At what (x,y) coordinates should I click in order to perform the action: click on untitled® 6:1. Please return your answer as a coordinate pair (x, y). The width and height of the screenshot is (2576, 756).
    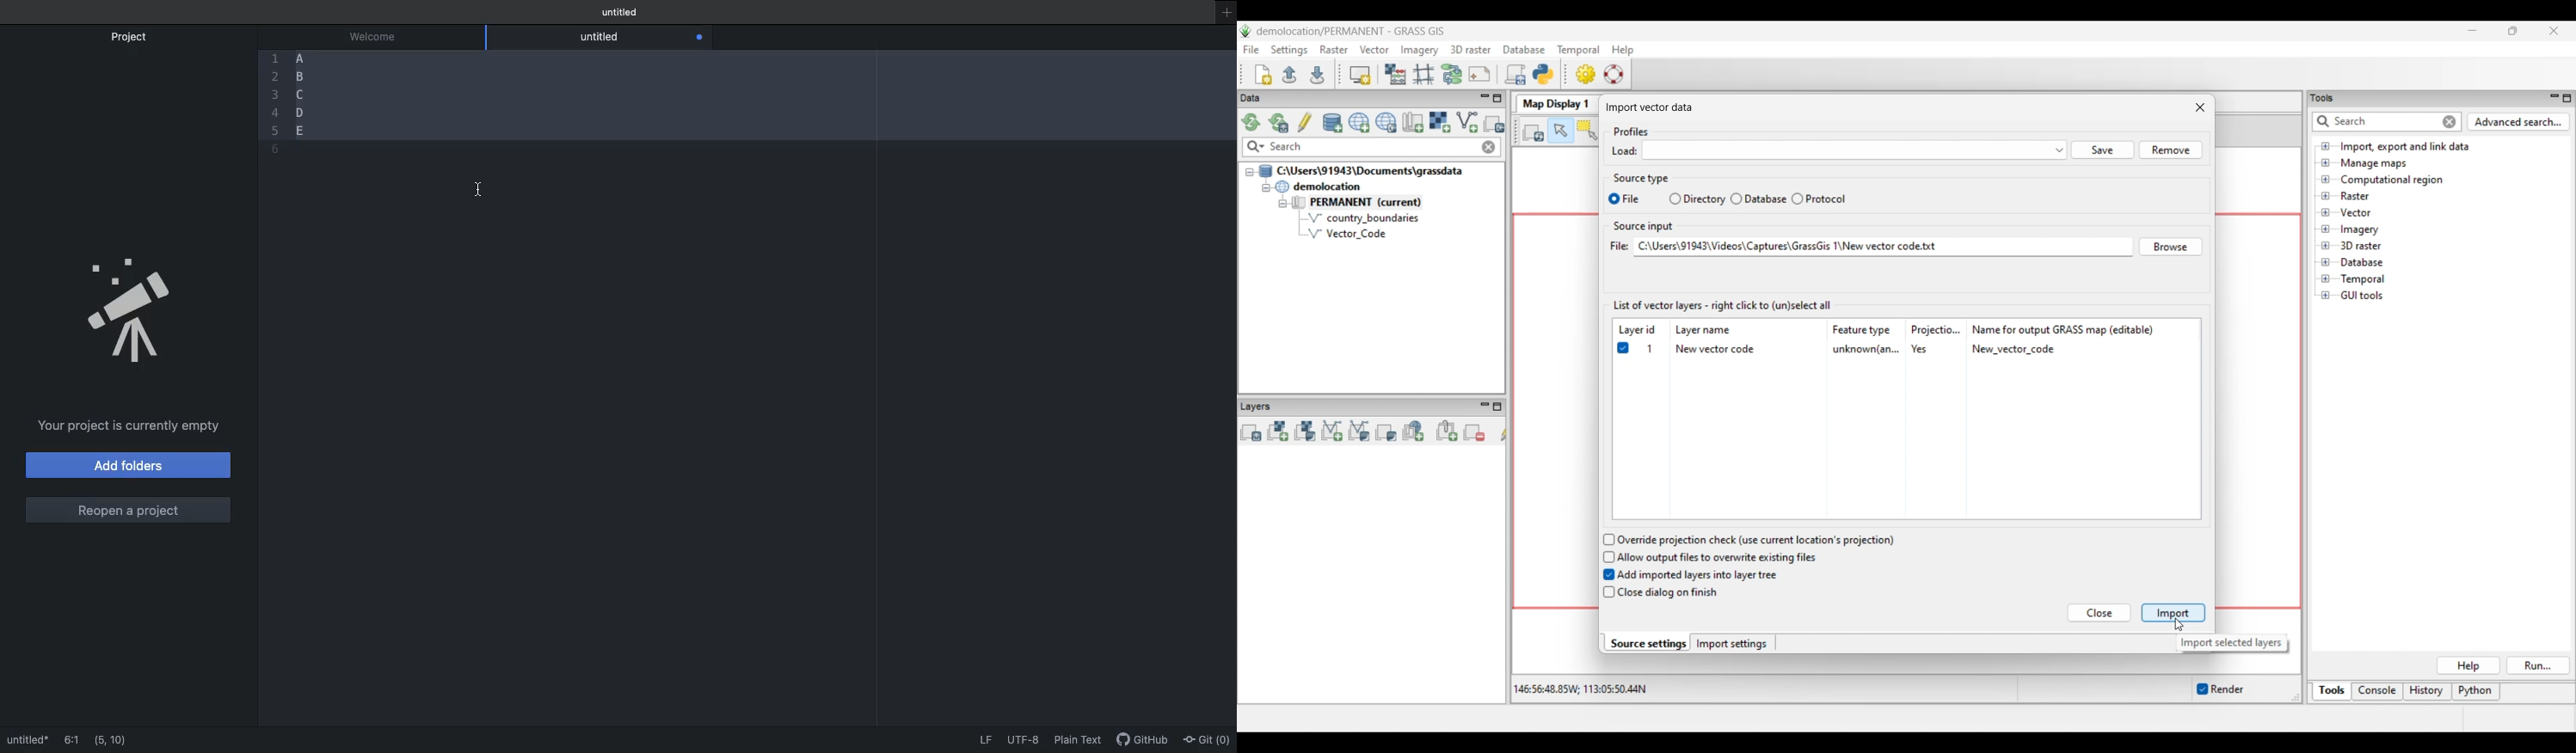
    Looking at the image, I should click on (51, 740).